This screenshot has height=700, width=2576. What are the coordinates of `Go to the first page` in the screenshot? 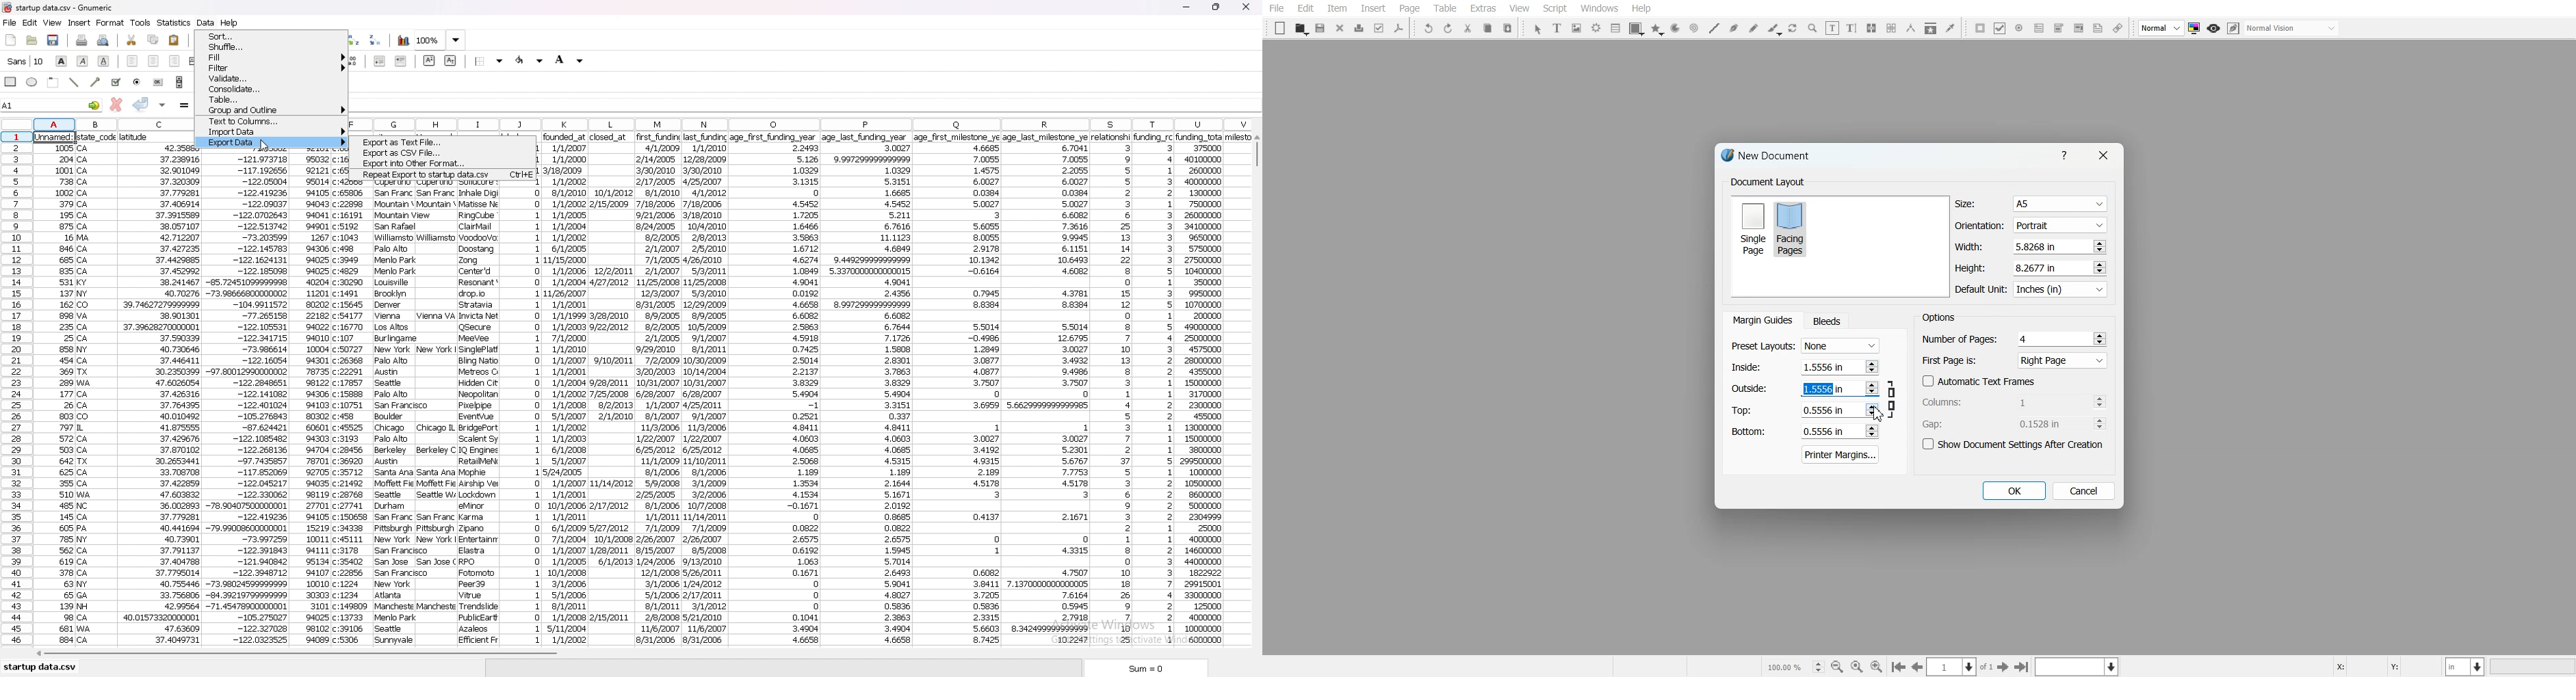 It's located at (2023, 667).